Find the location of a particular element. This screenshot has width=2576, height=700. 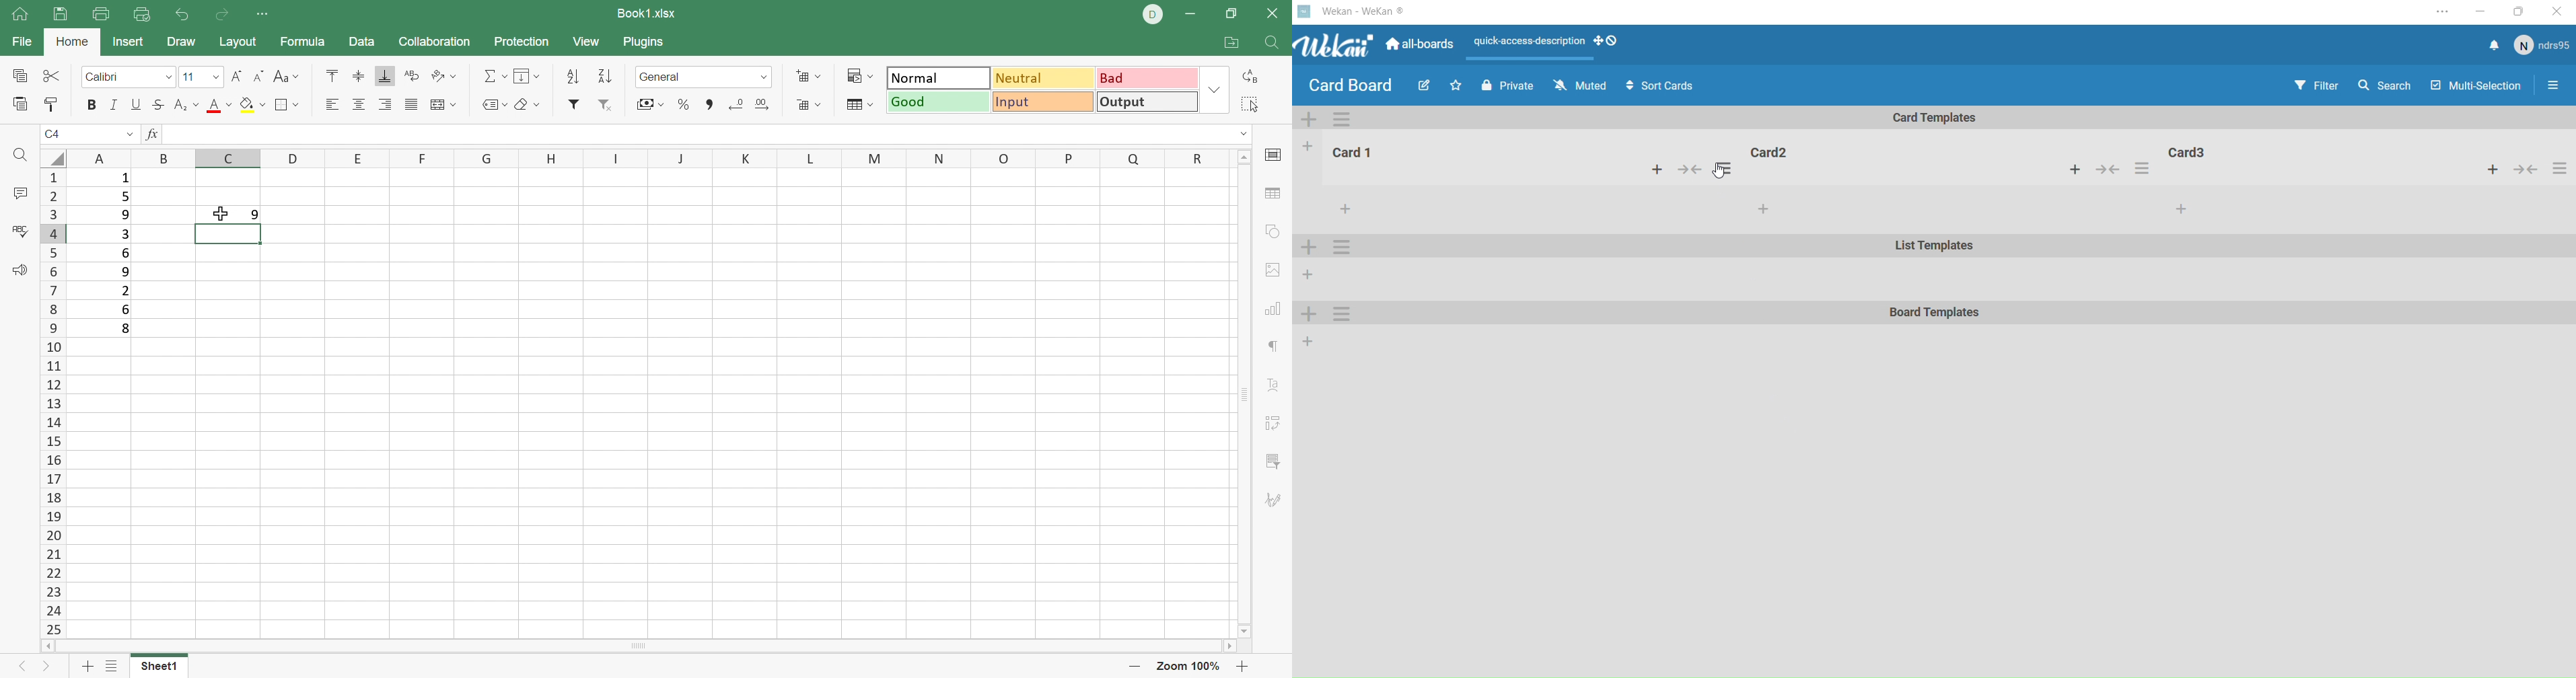

Pivot Table  settings is located at coordinates (1271, 421).